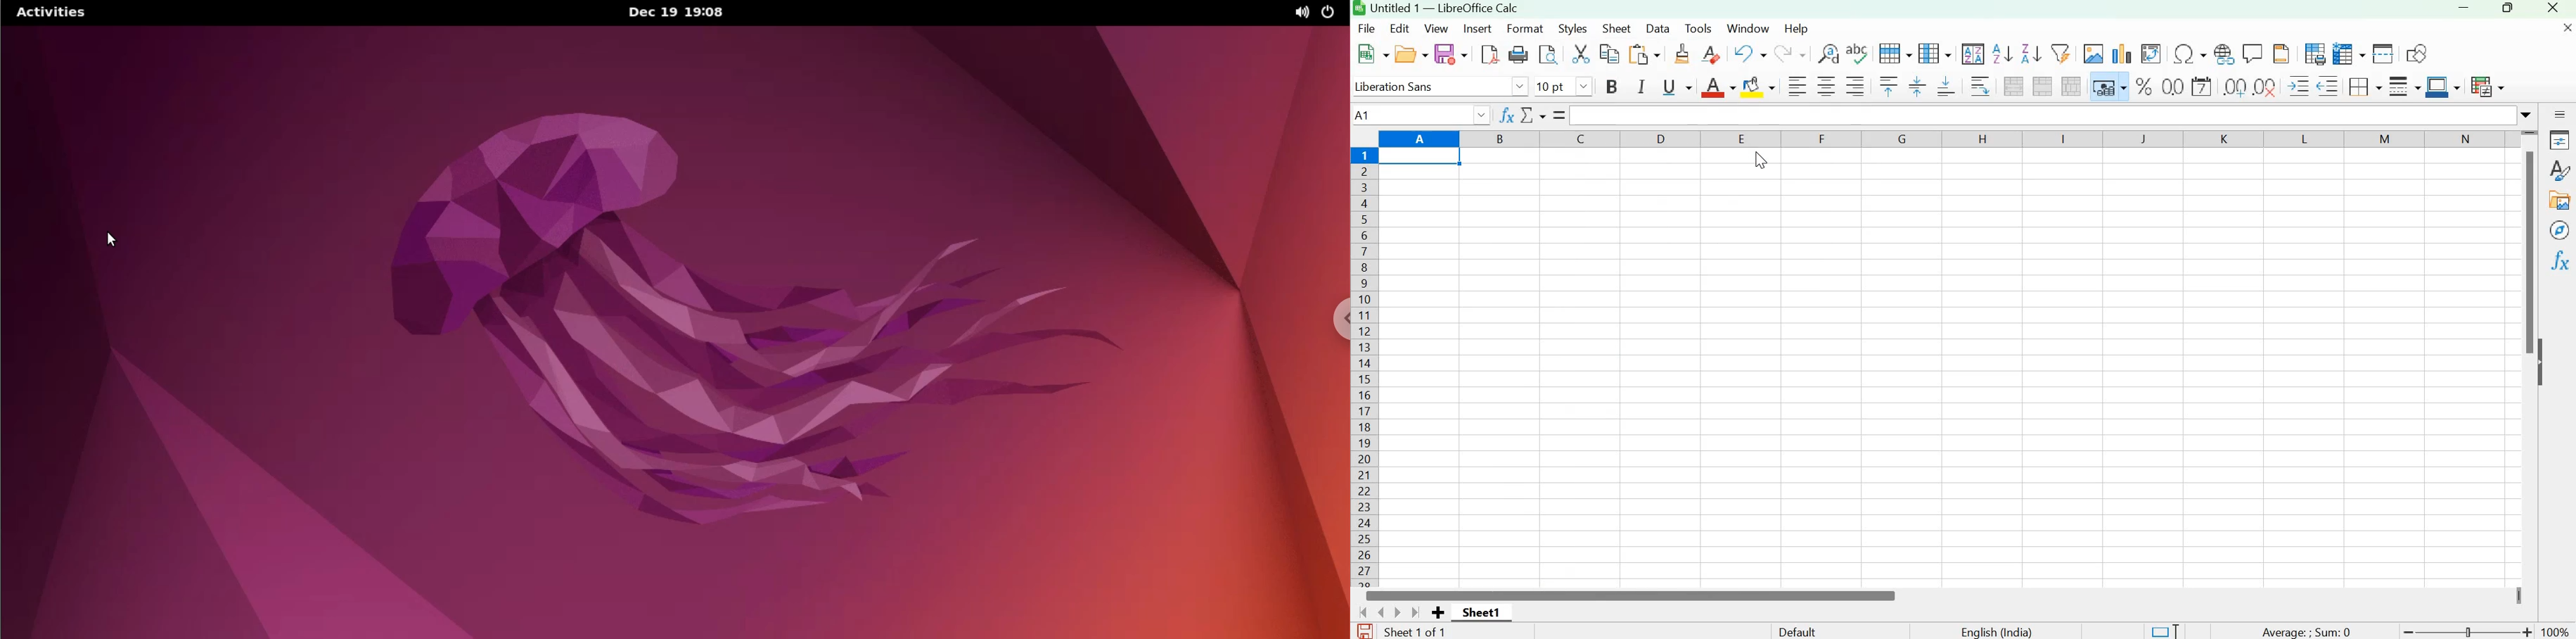  What do you see at coordinates (1797, 28) in the screenshot?
I see `Help` at bounding box center [1797, 28].